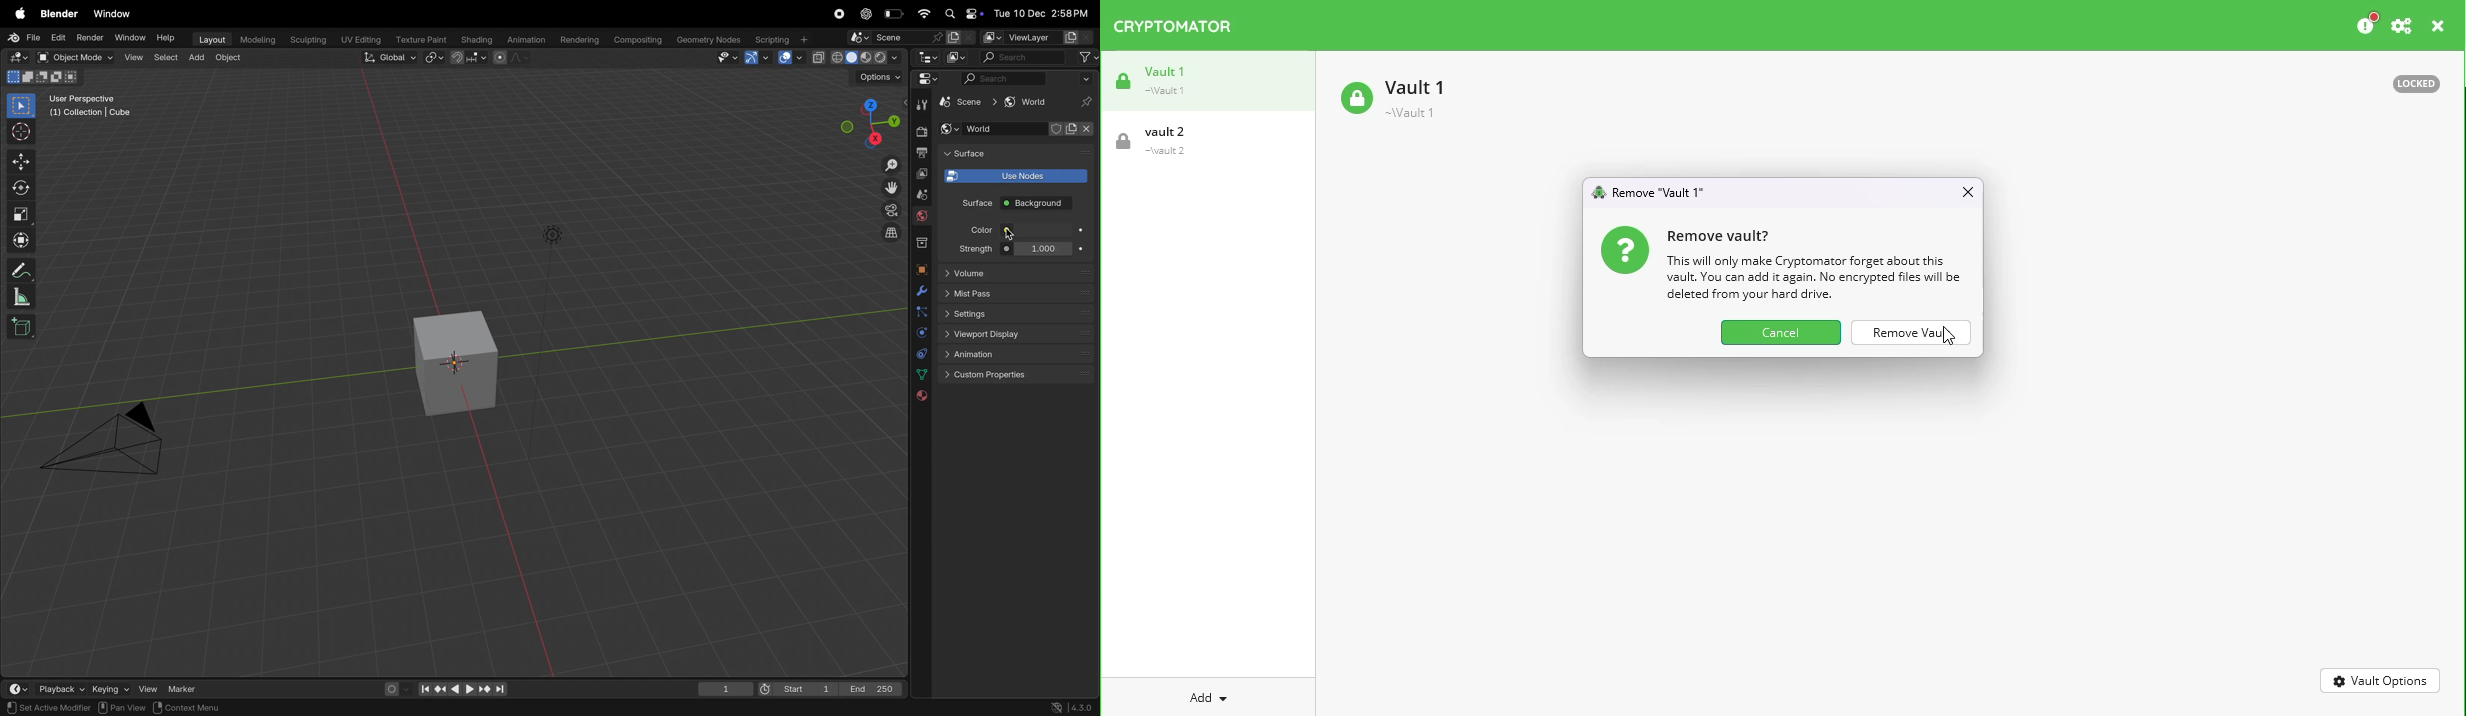 This screenshot has width=2492, height=728. What do you see at coordinates (22, 240) in the screenshot?
I see `Transform` at bounding box center [22, 240].